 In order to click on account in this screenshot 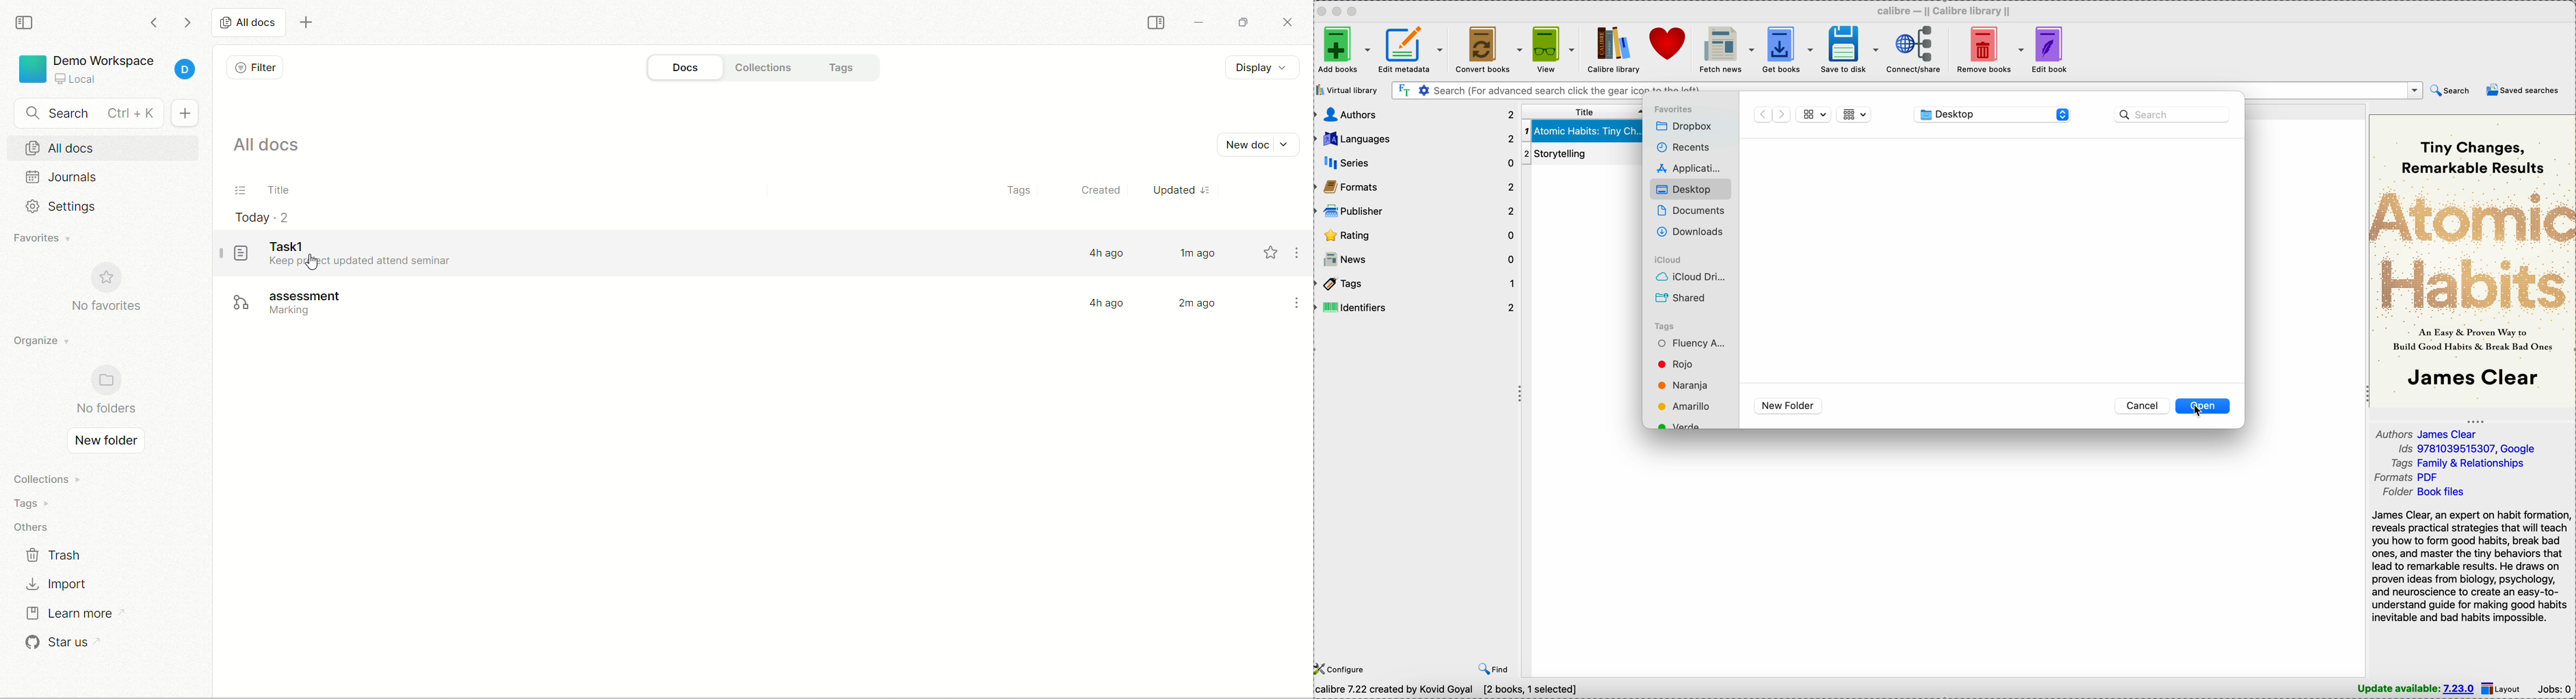, I will do `click(185, 70)`.